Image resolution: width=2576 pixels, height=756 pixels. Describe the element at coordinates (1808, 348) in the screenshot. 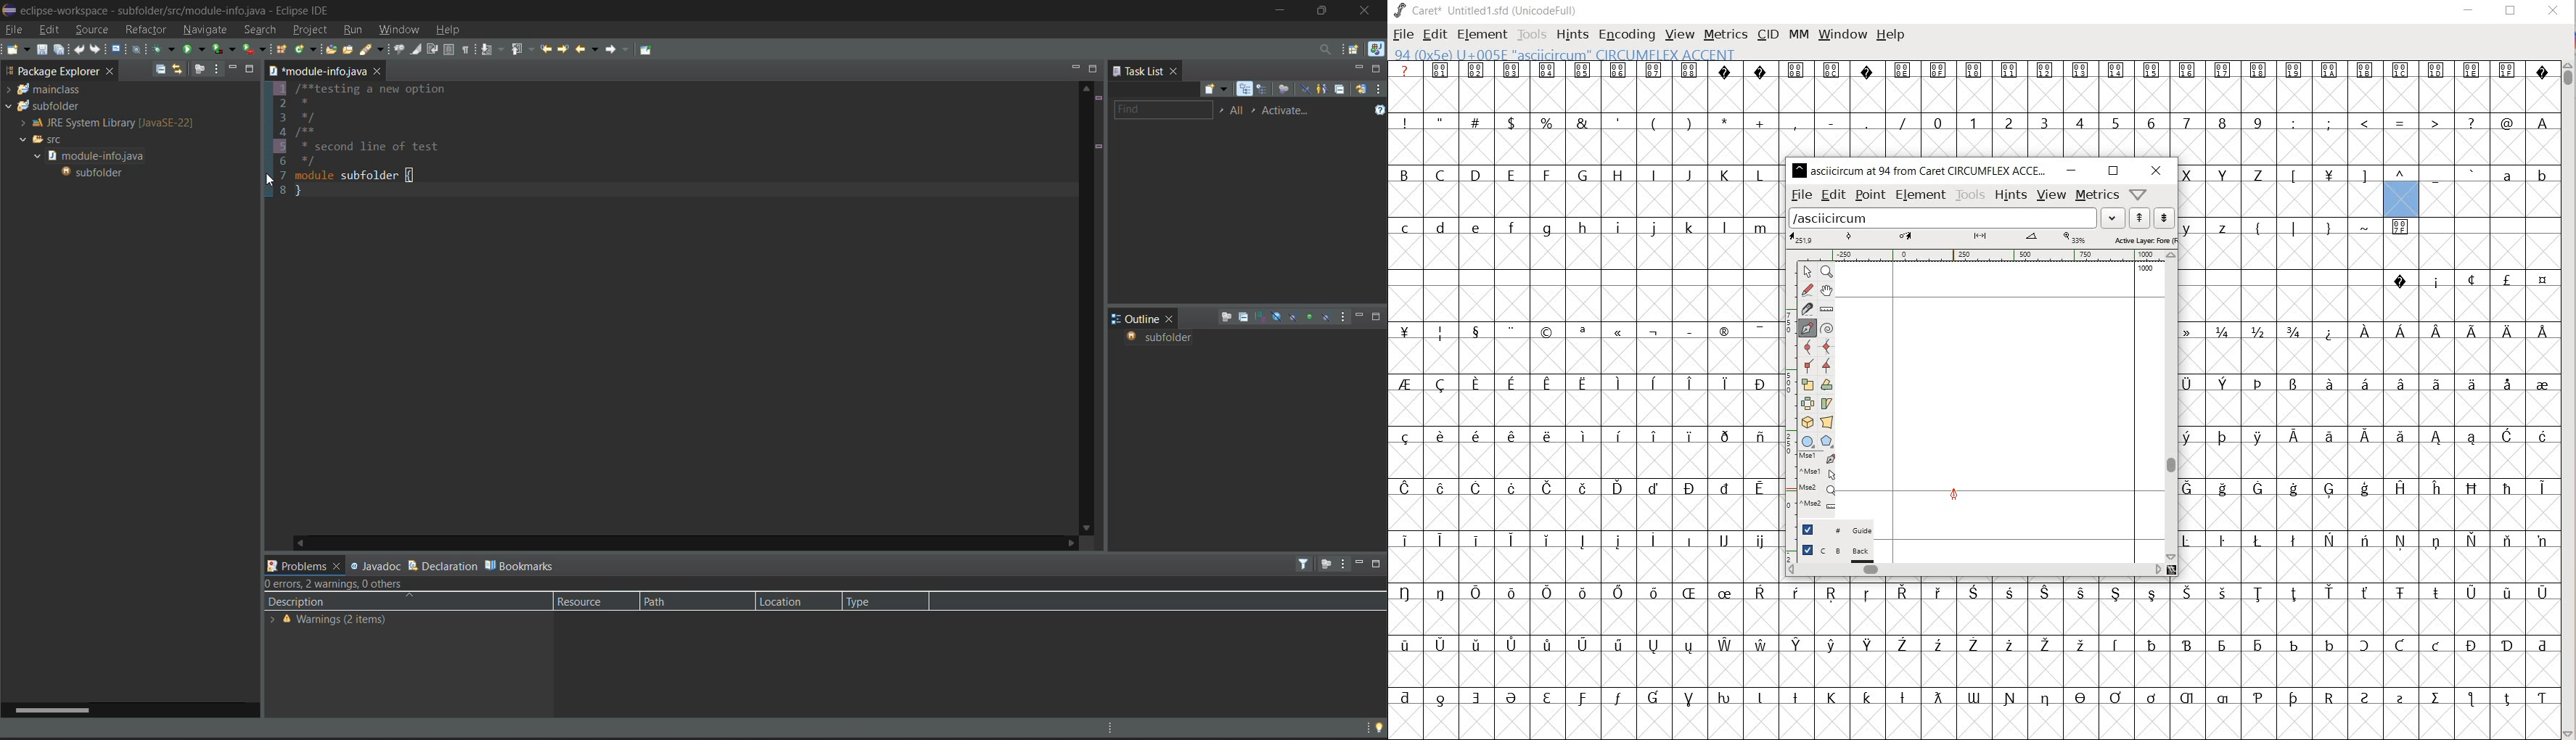

I see `add a curve point` at that location.